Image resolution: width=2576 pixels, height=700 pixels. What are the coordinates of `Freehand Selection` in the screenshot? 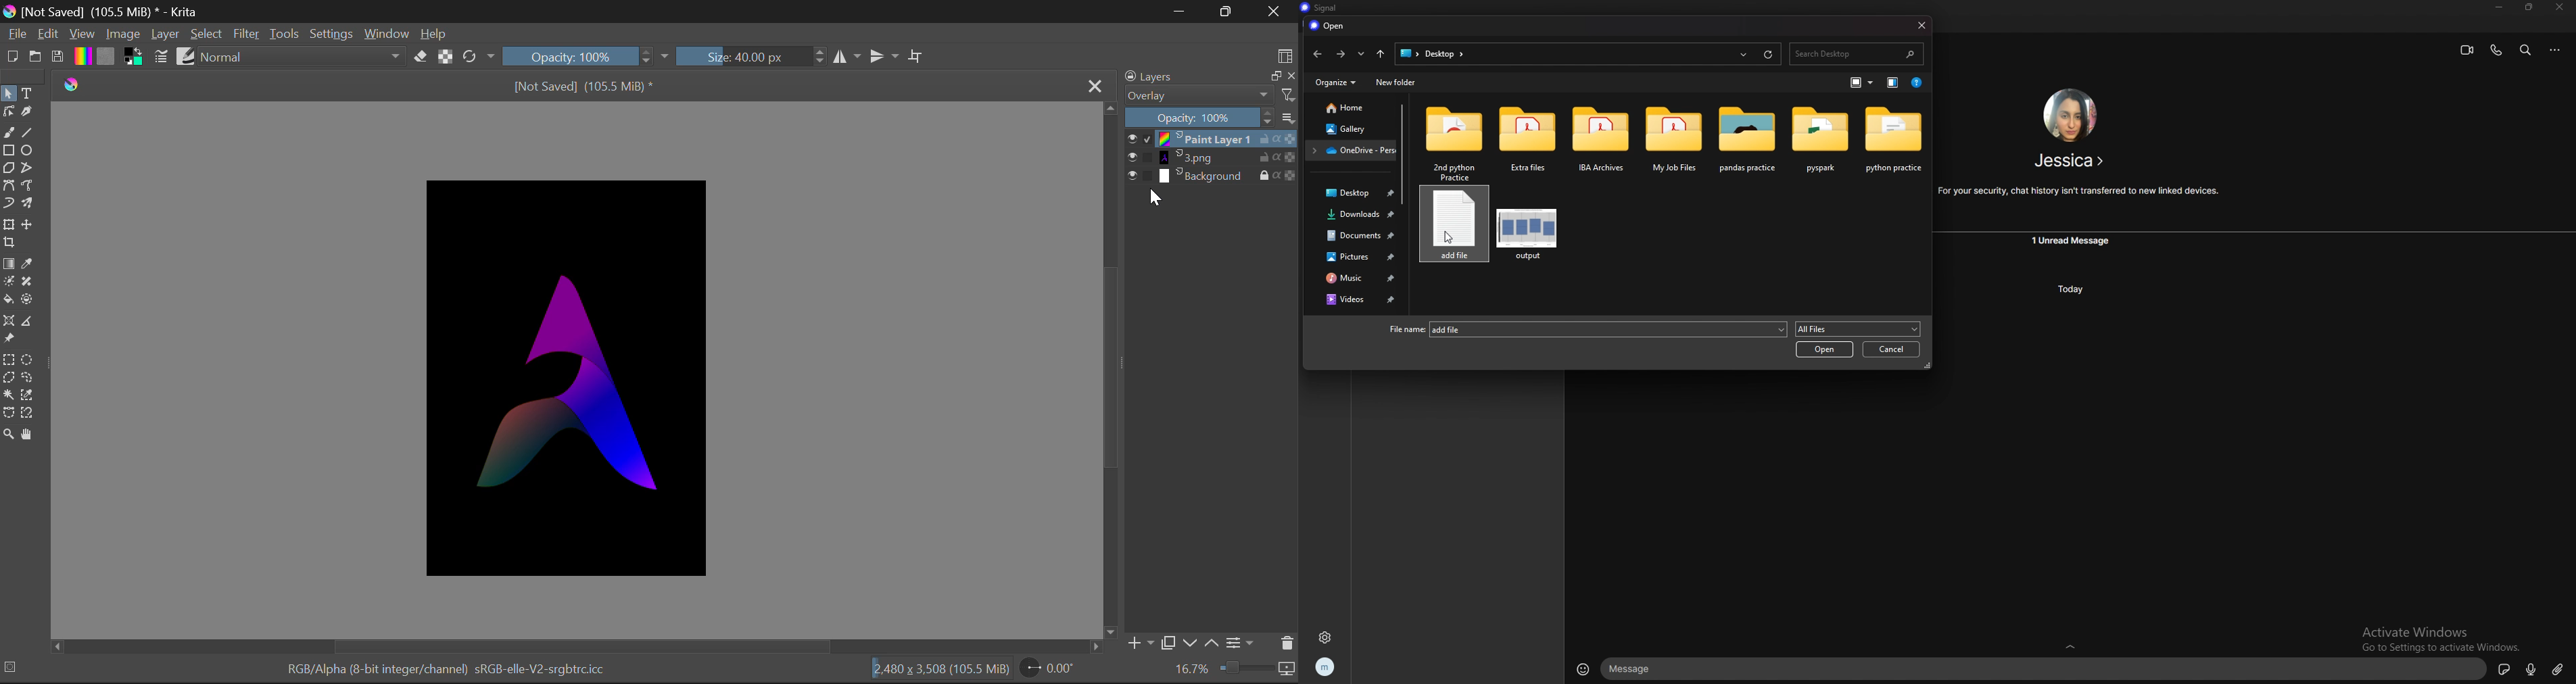 It's located at (28, 377).